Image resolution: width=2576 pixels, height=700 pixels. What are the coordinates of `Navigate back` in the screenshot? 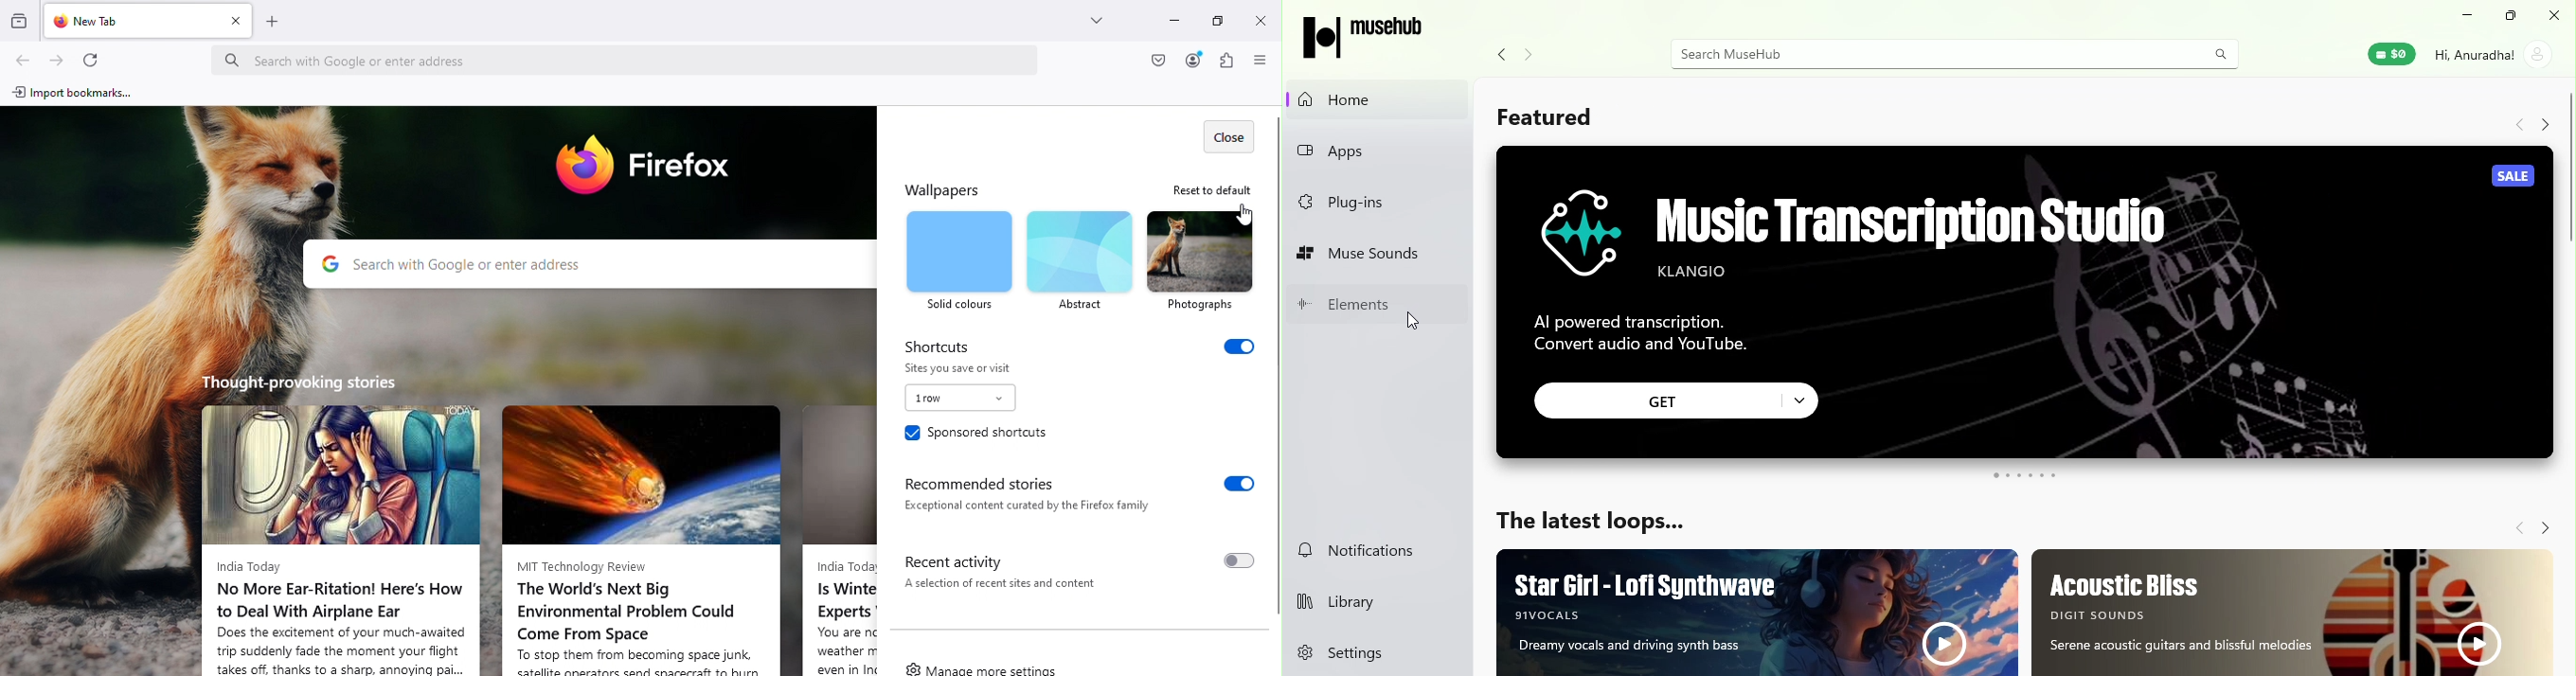 It's located at (1500, 54).